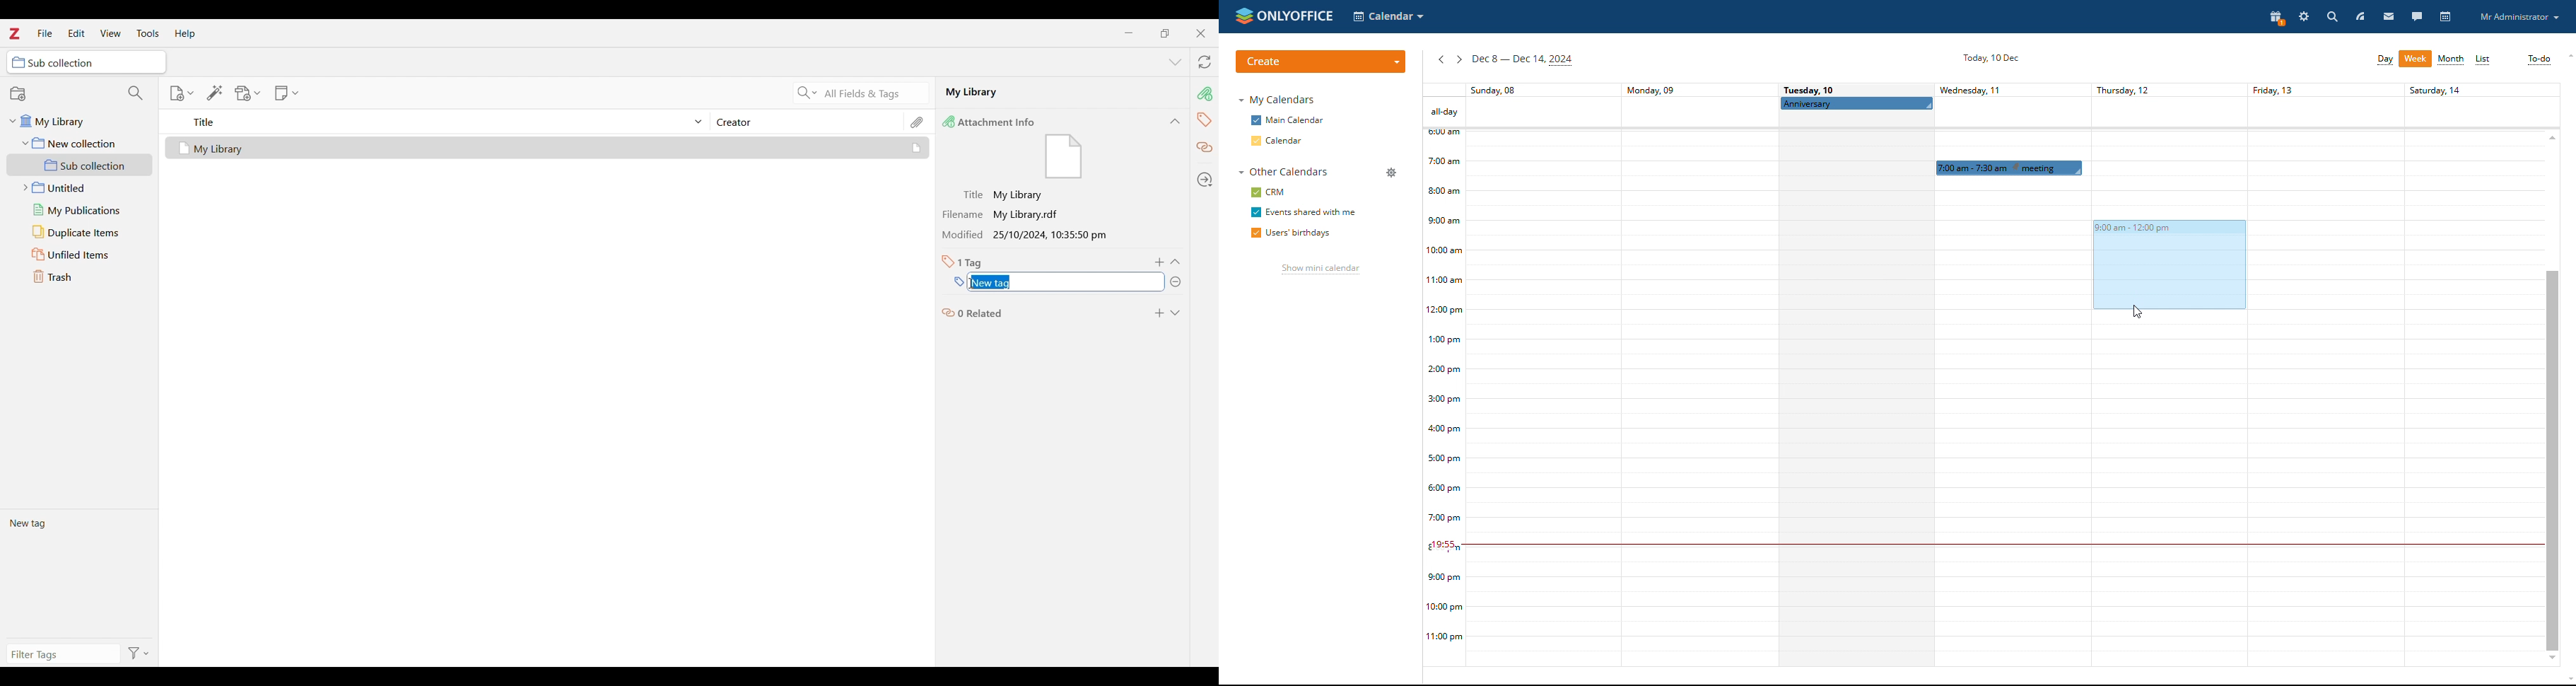 This screenshot has height=700, width=2576. Describe the element at coordinates (2384, 59) in the screenshot. I see `day view` at that location.